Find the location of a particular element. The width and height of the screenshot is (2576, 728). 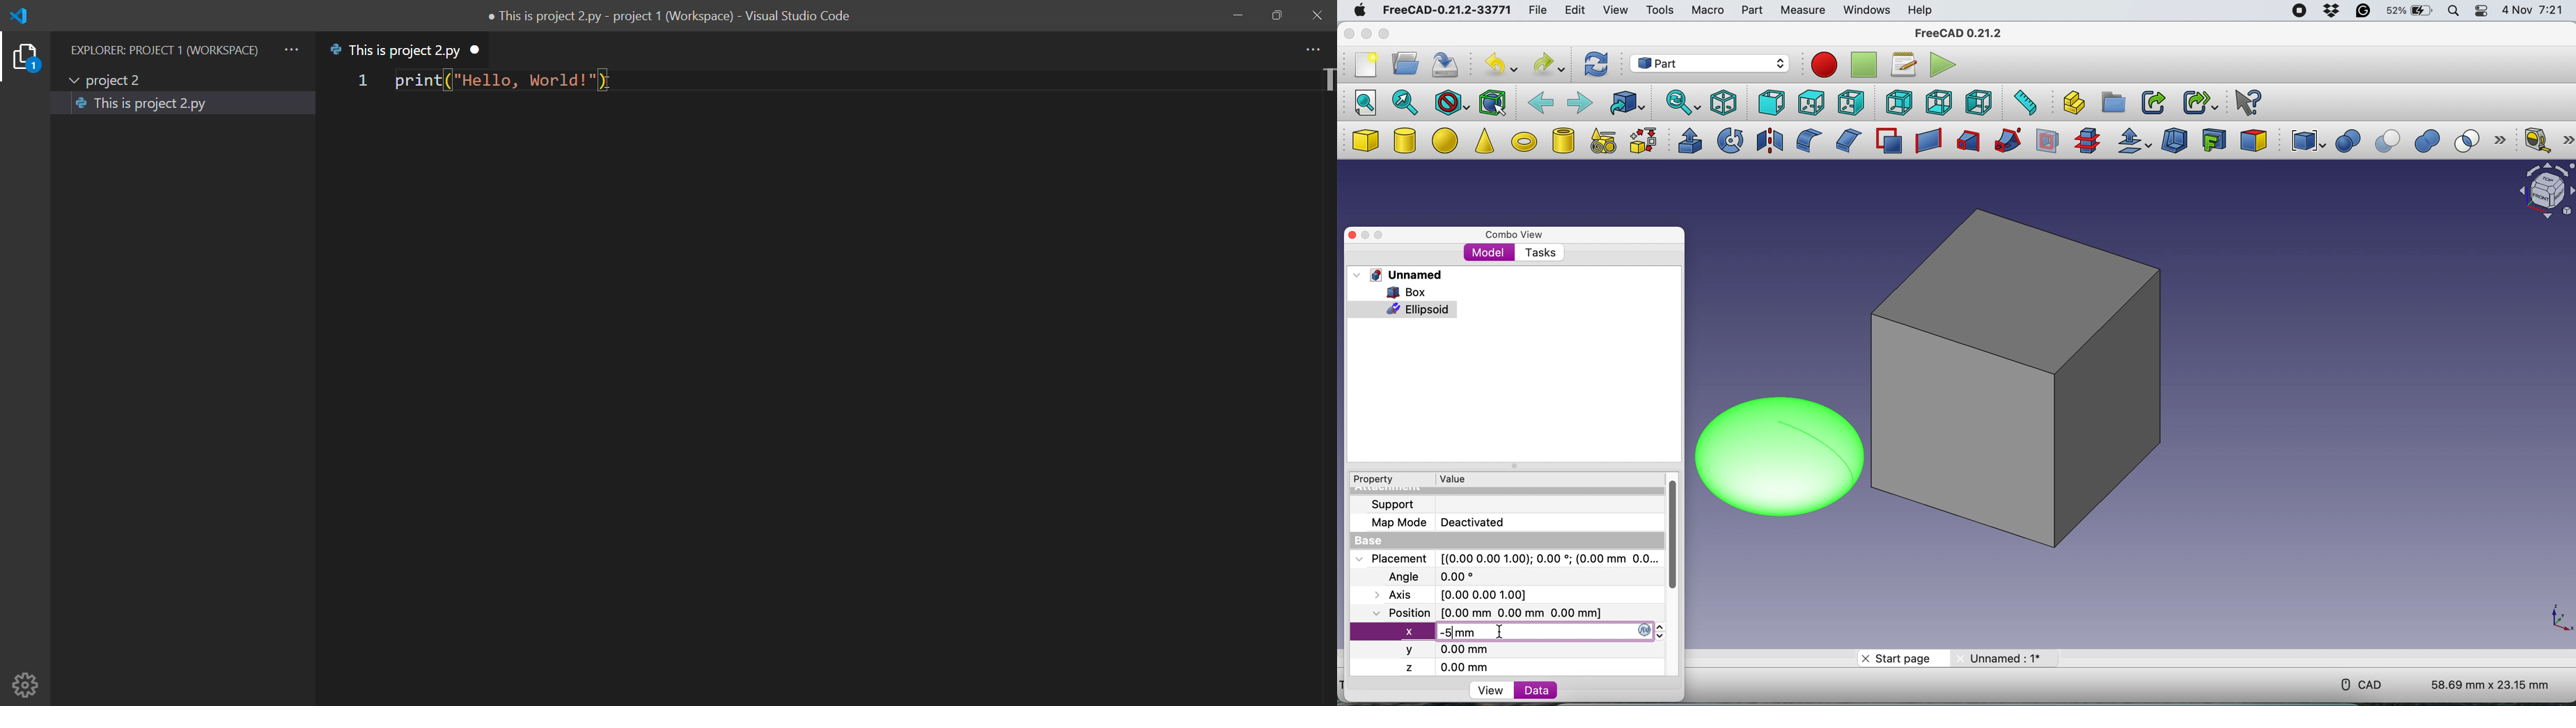

close is located at coordinates (1353, 234).